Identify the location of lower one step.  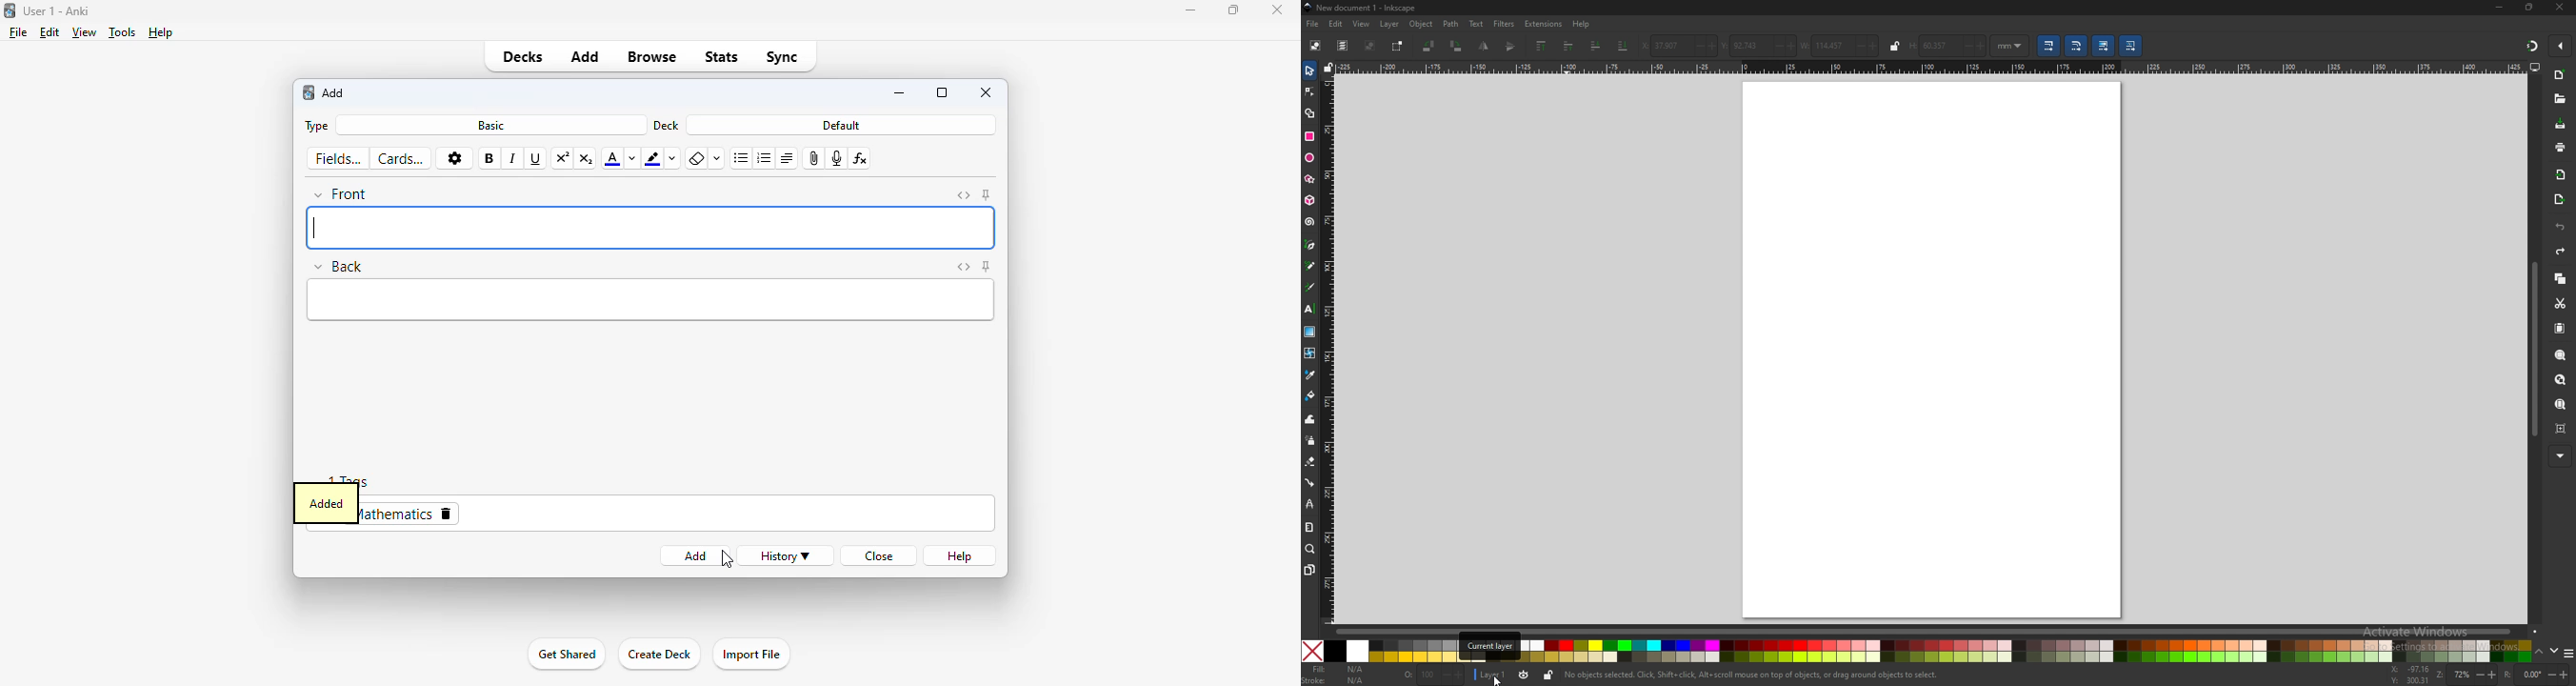
(1596, 45).